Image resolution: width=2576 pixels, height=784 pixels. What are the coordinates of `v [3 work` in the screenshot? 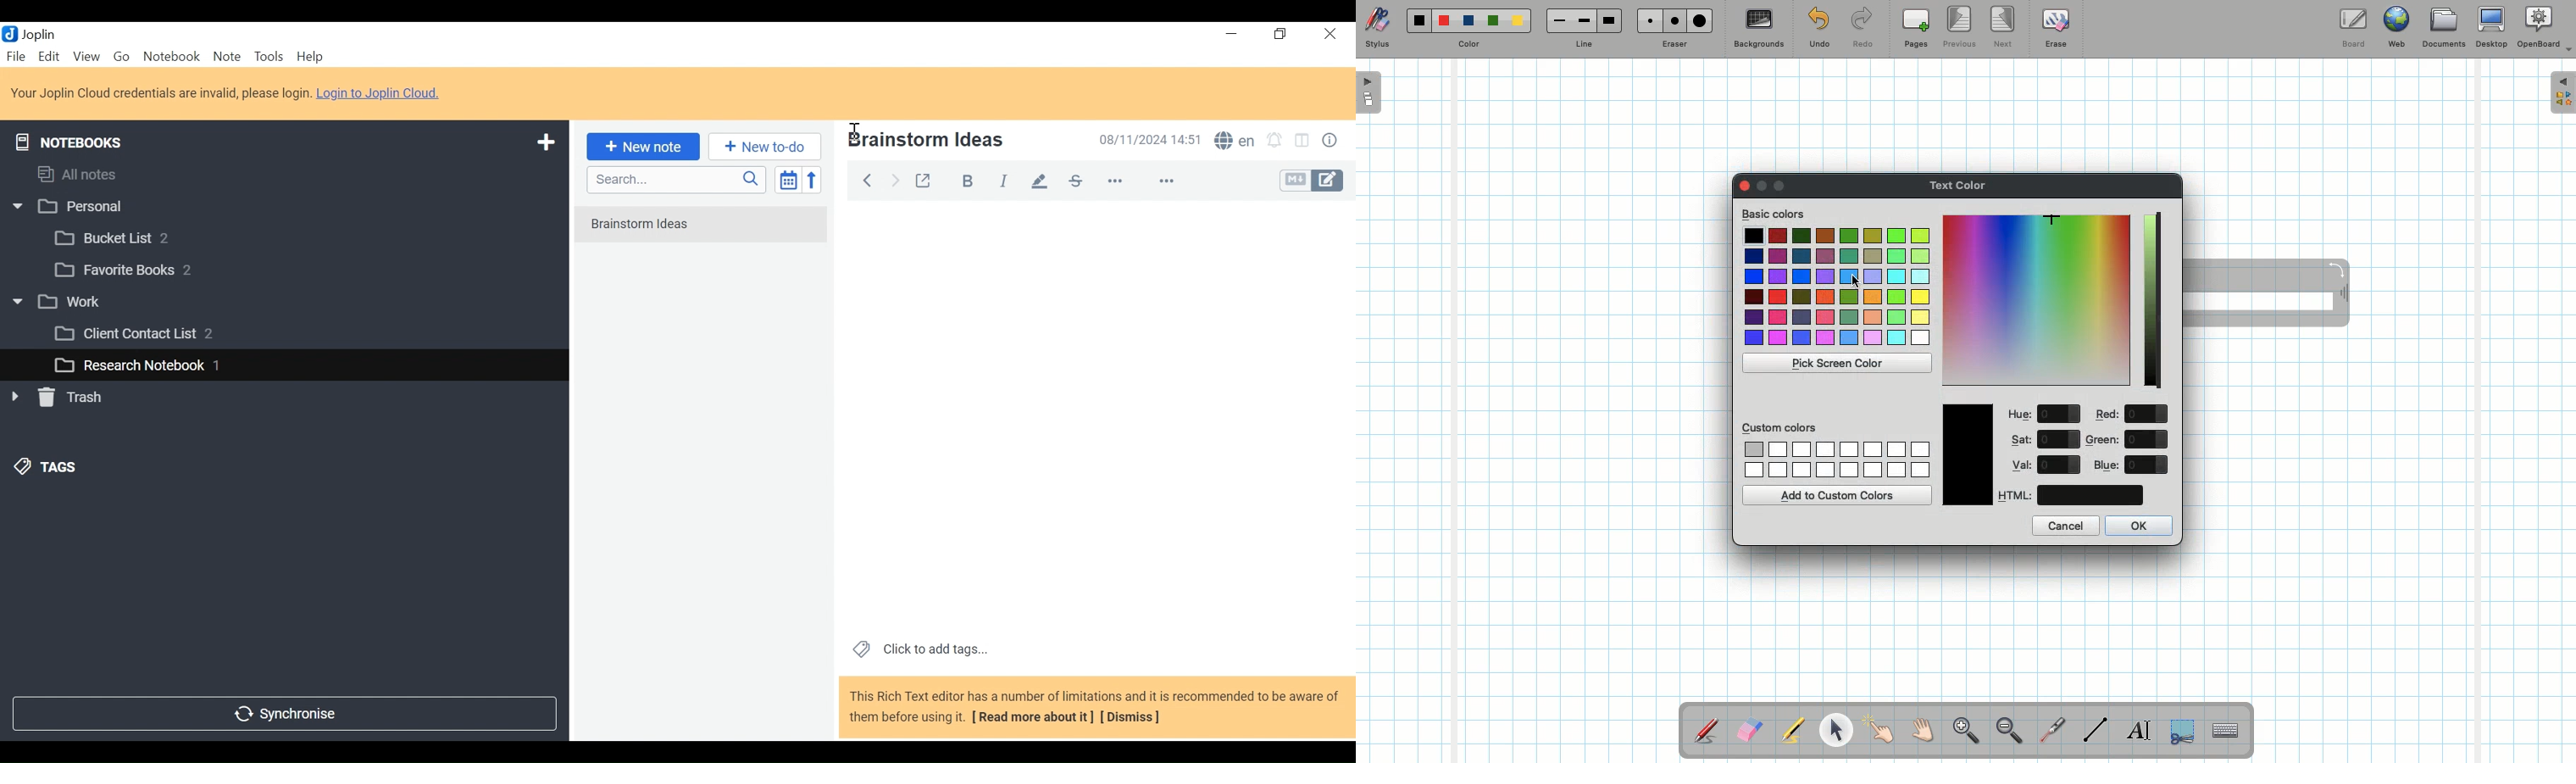 It's located at (73, 302).